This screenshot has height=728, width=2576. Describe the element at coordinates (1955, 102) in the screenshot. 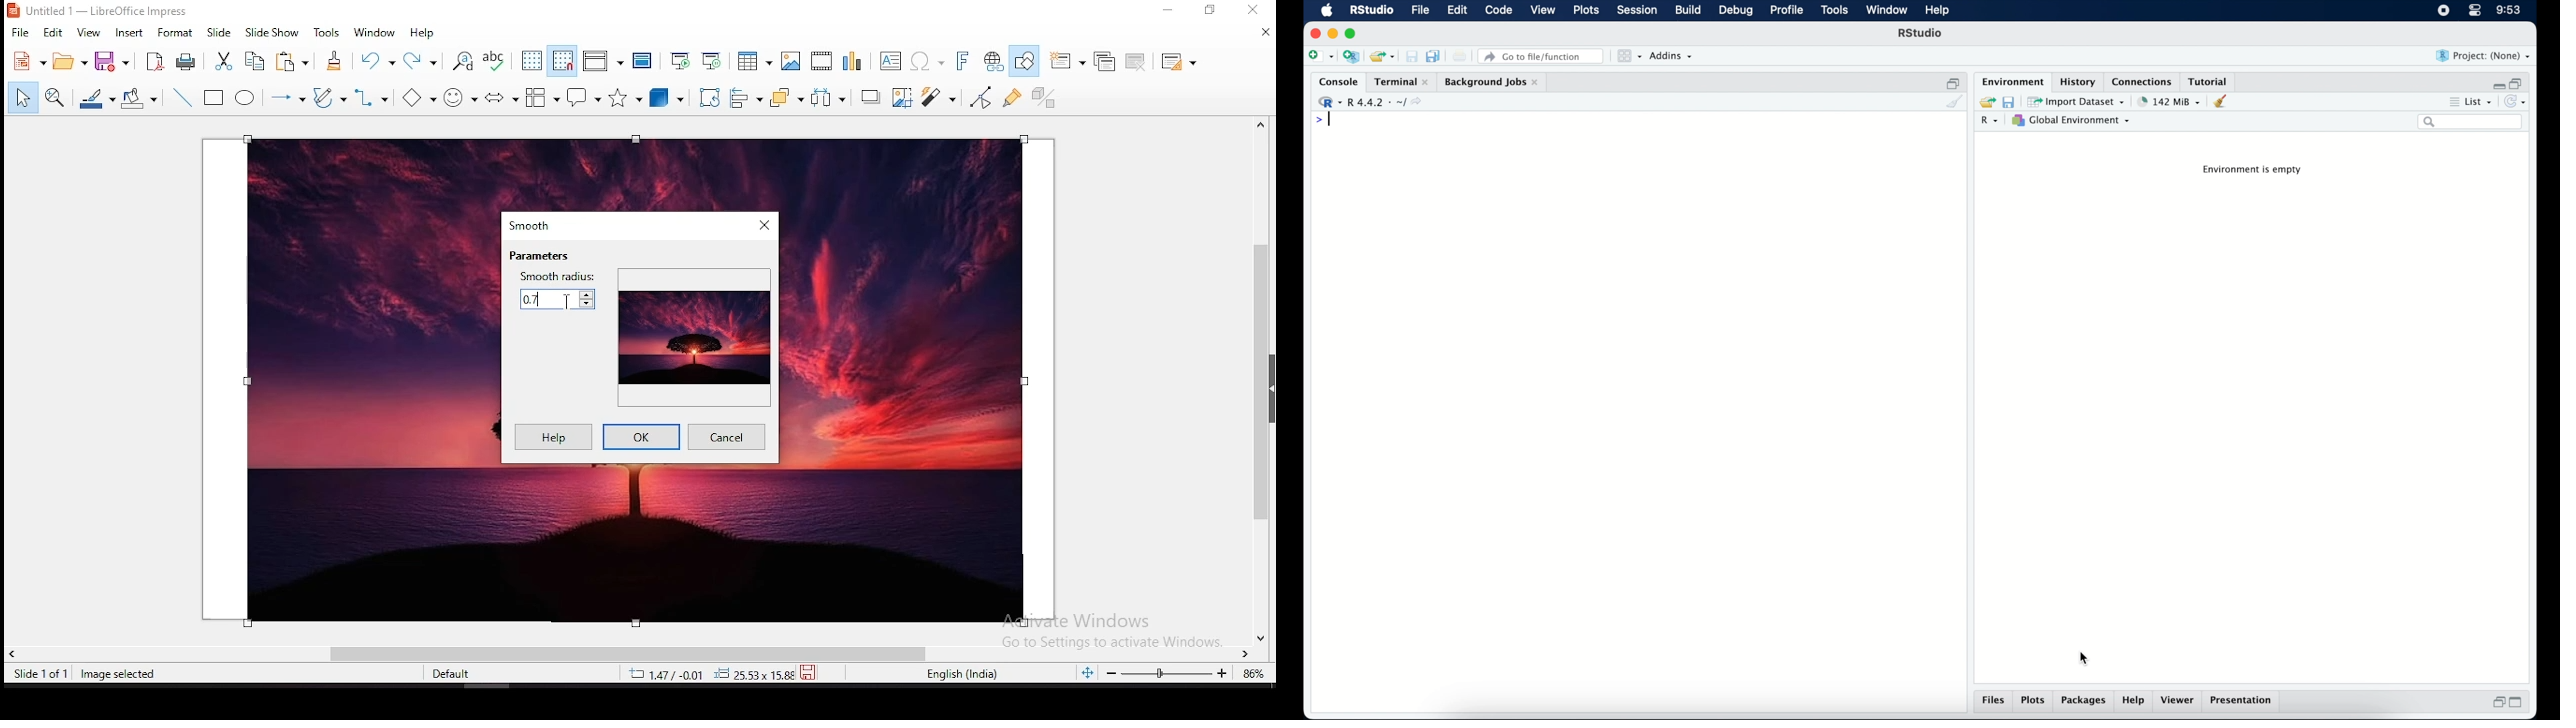

I see `clear console` at that location.